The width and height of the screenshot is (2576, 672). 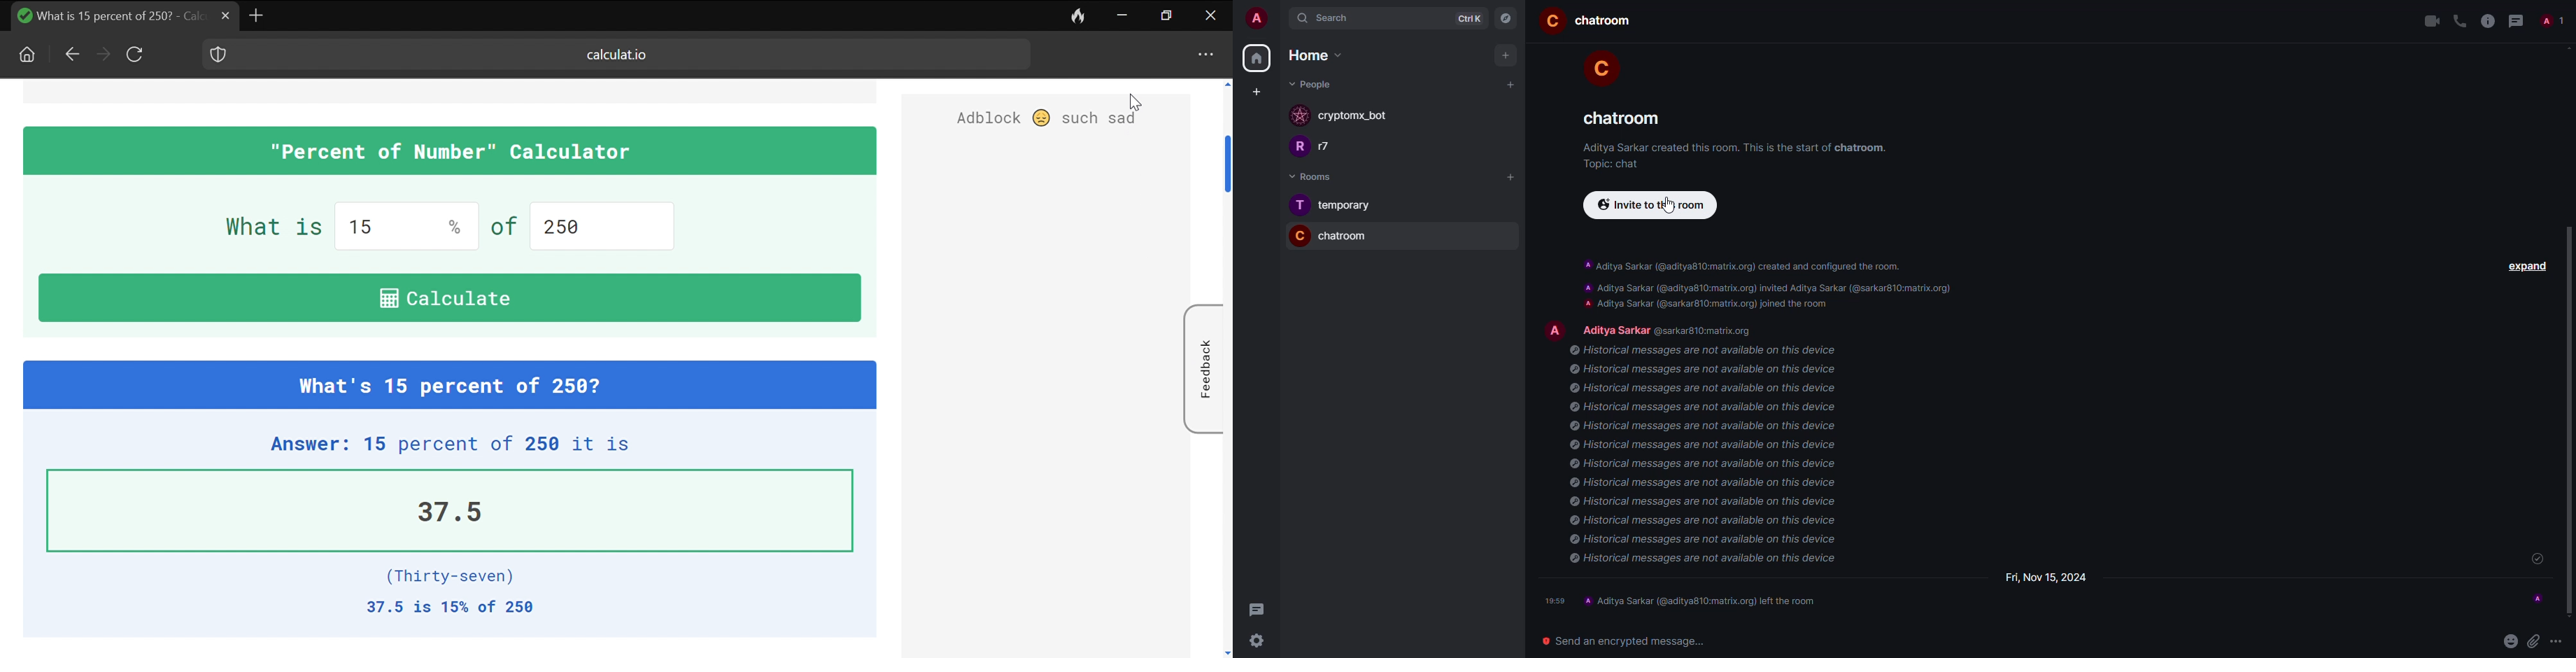 What do you see at coordinates (1618, 640) in the screenshot?
I see `send encrypted message` at bounding box center [1618, 640].